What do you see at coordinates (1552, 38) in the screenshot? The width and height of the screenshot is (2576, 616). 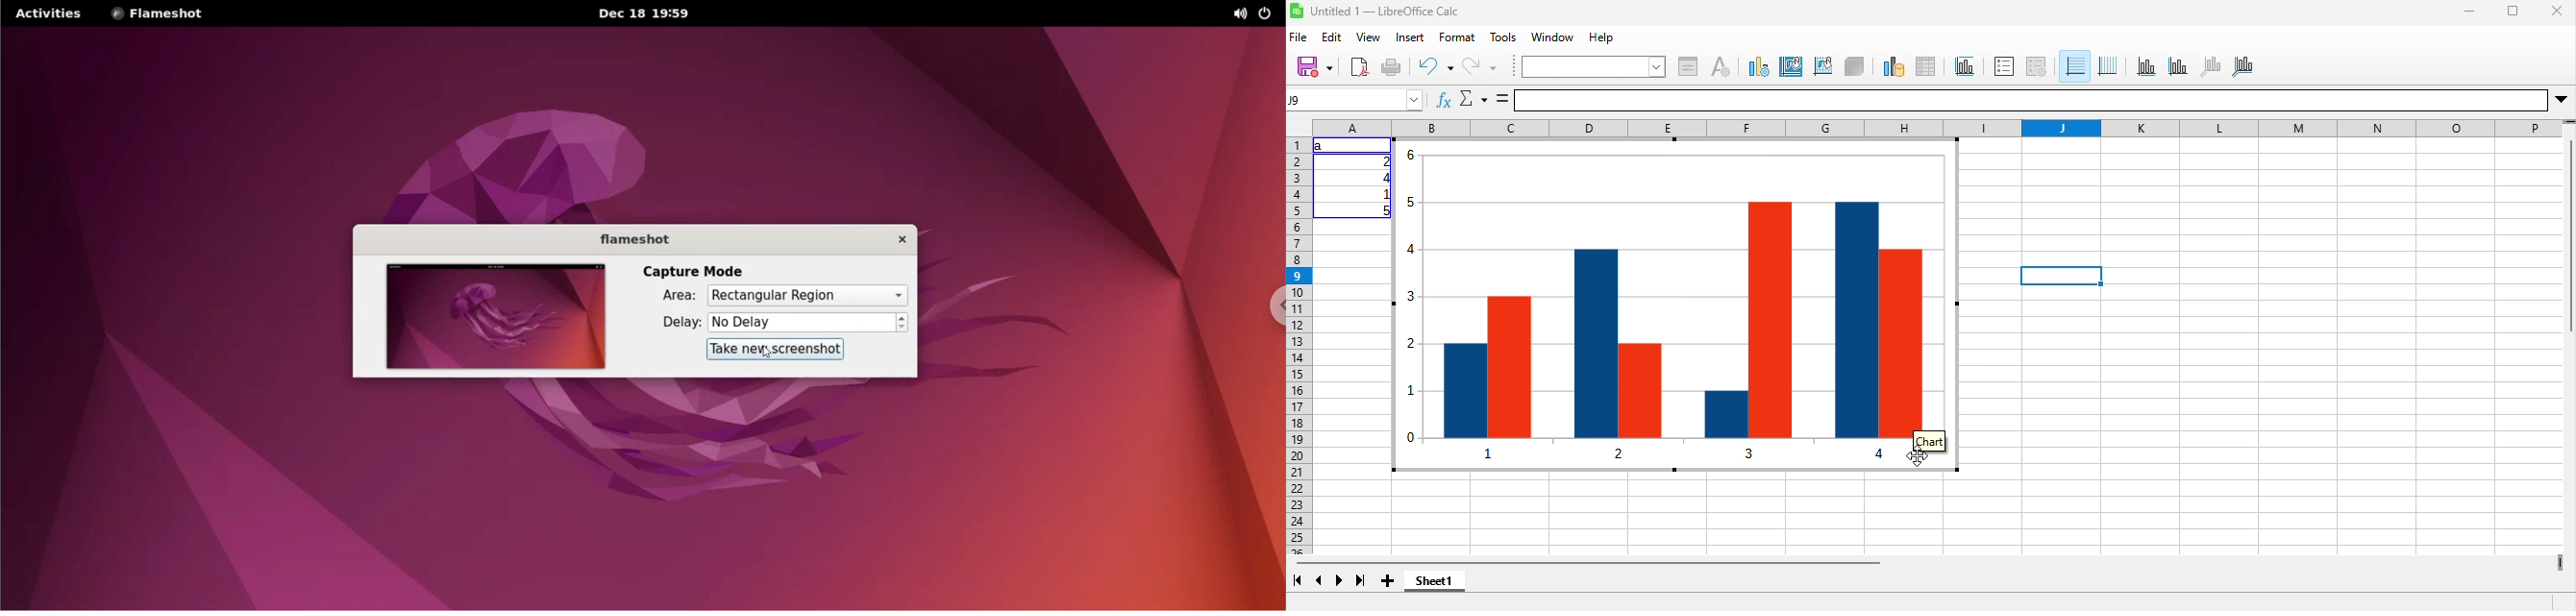 I see `window` at bounding box center [1552, 38].